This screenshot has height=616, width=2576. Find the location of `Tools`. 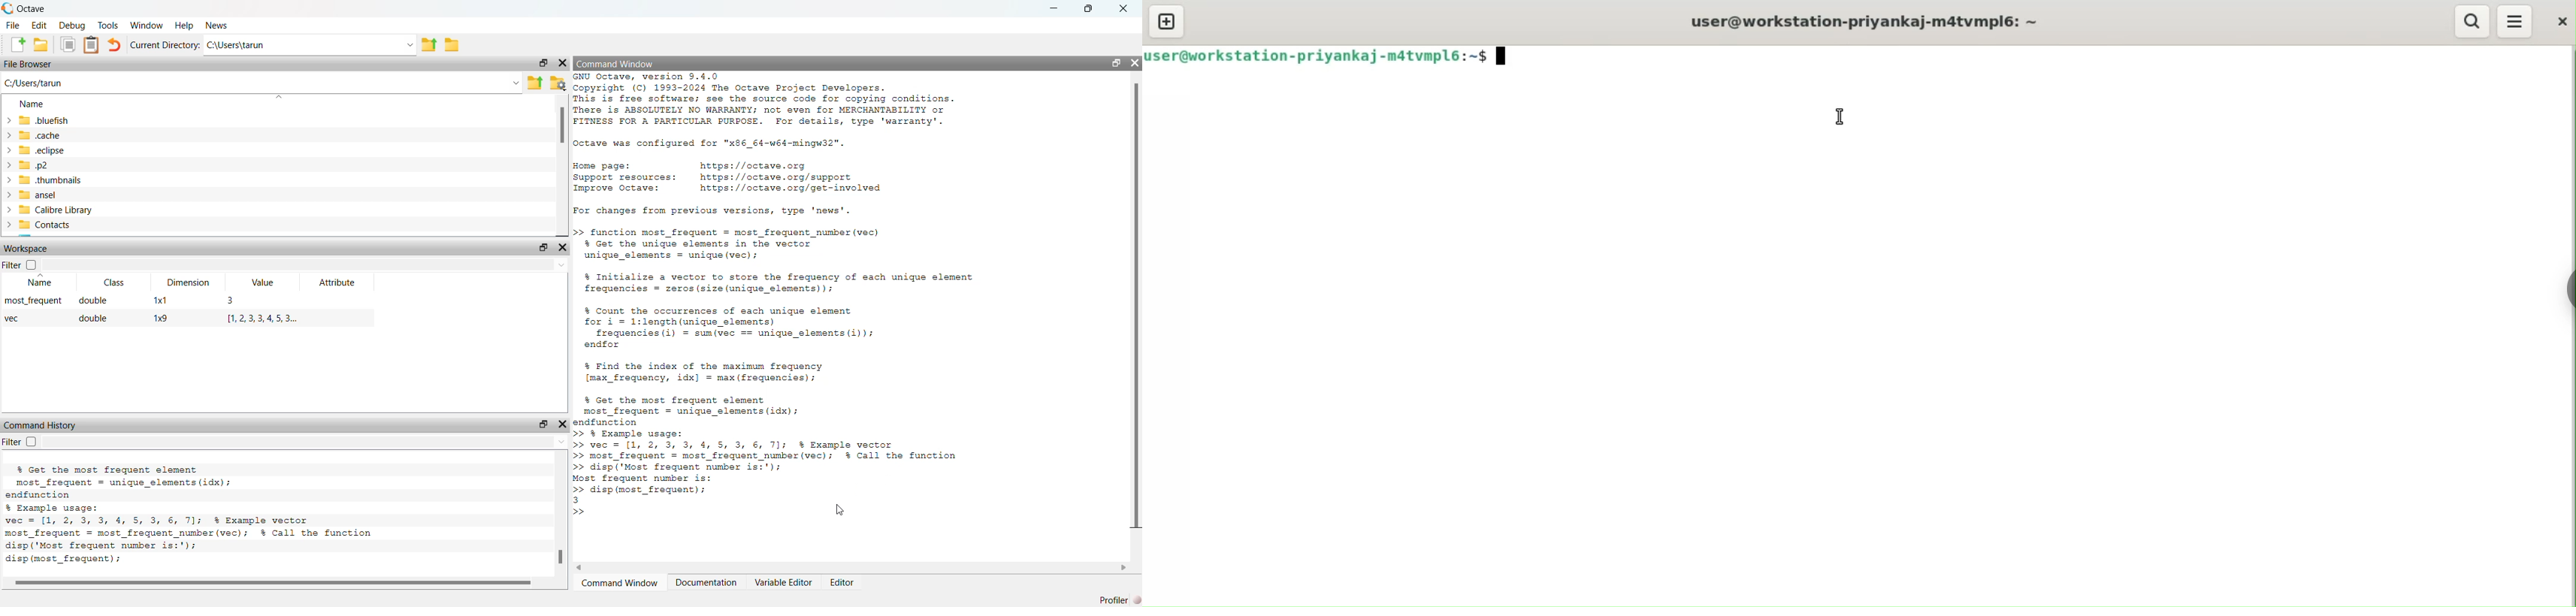

Tools is located at coordinates (108, 24).